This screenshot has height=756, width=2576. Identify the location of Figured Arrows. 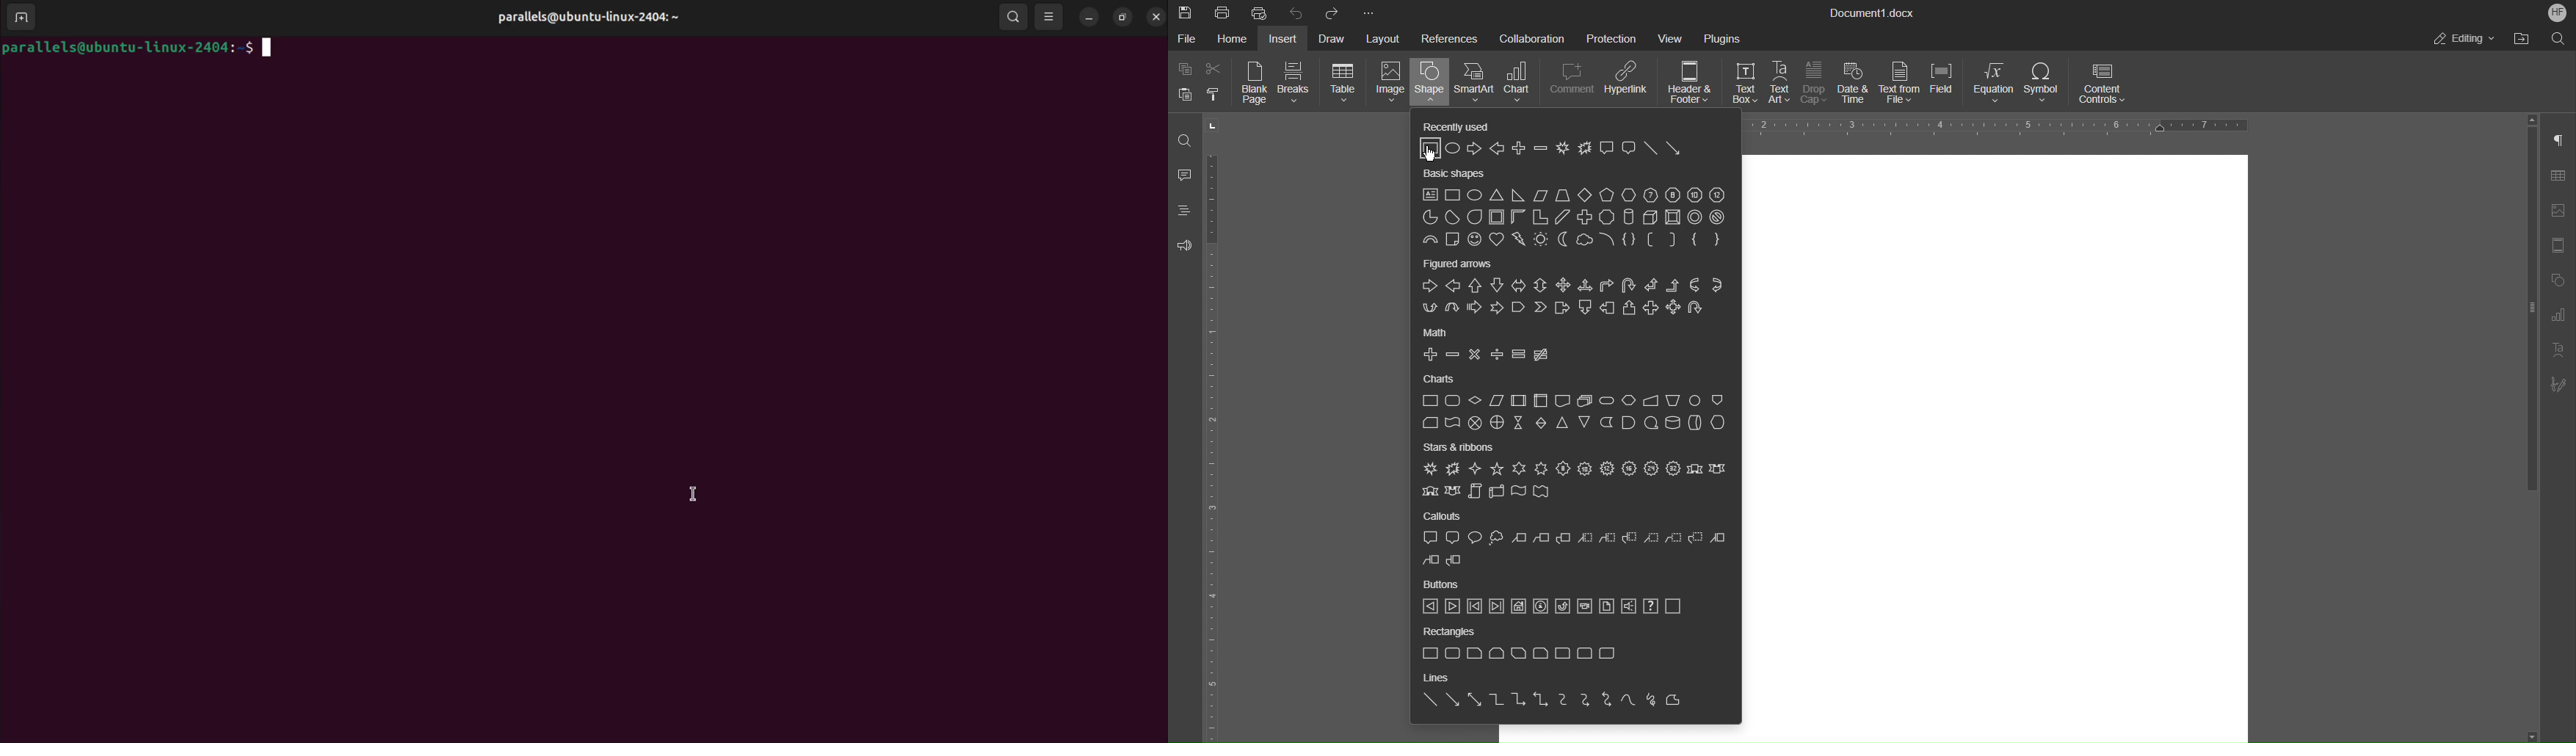
(1464, 265).